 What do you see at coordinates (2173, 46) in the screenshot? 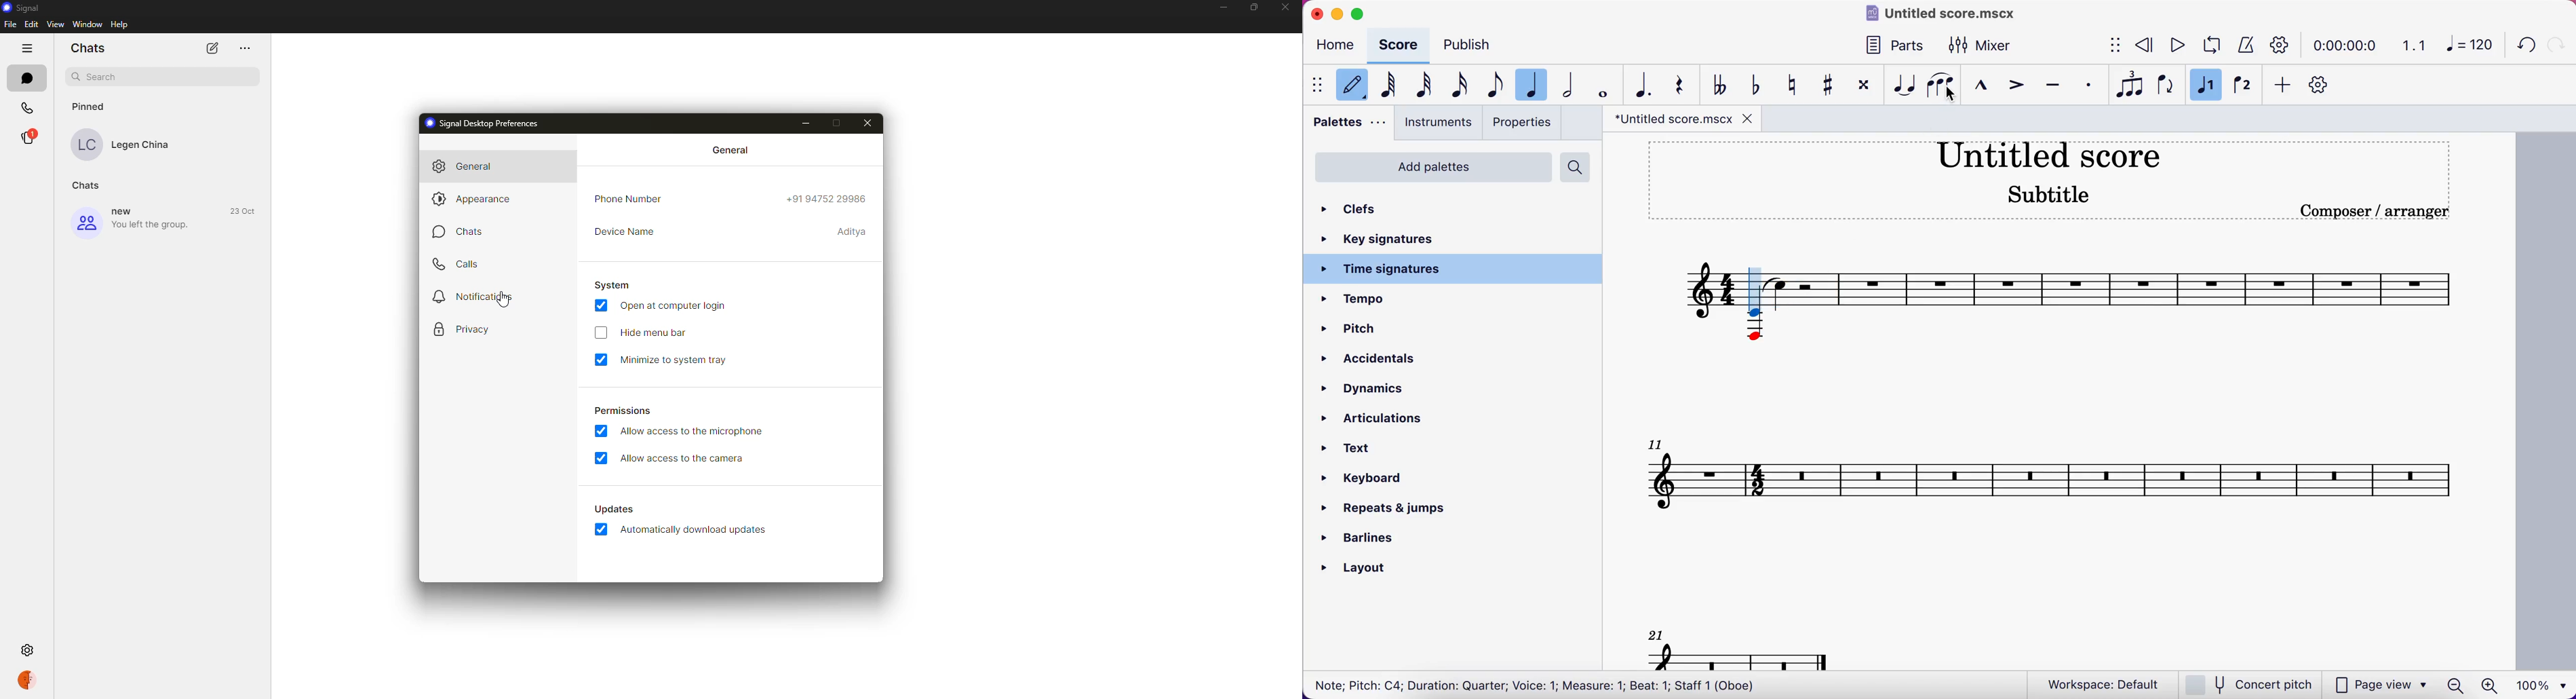
I see `play` at bounding box center [2173, 46].